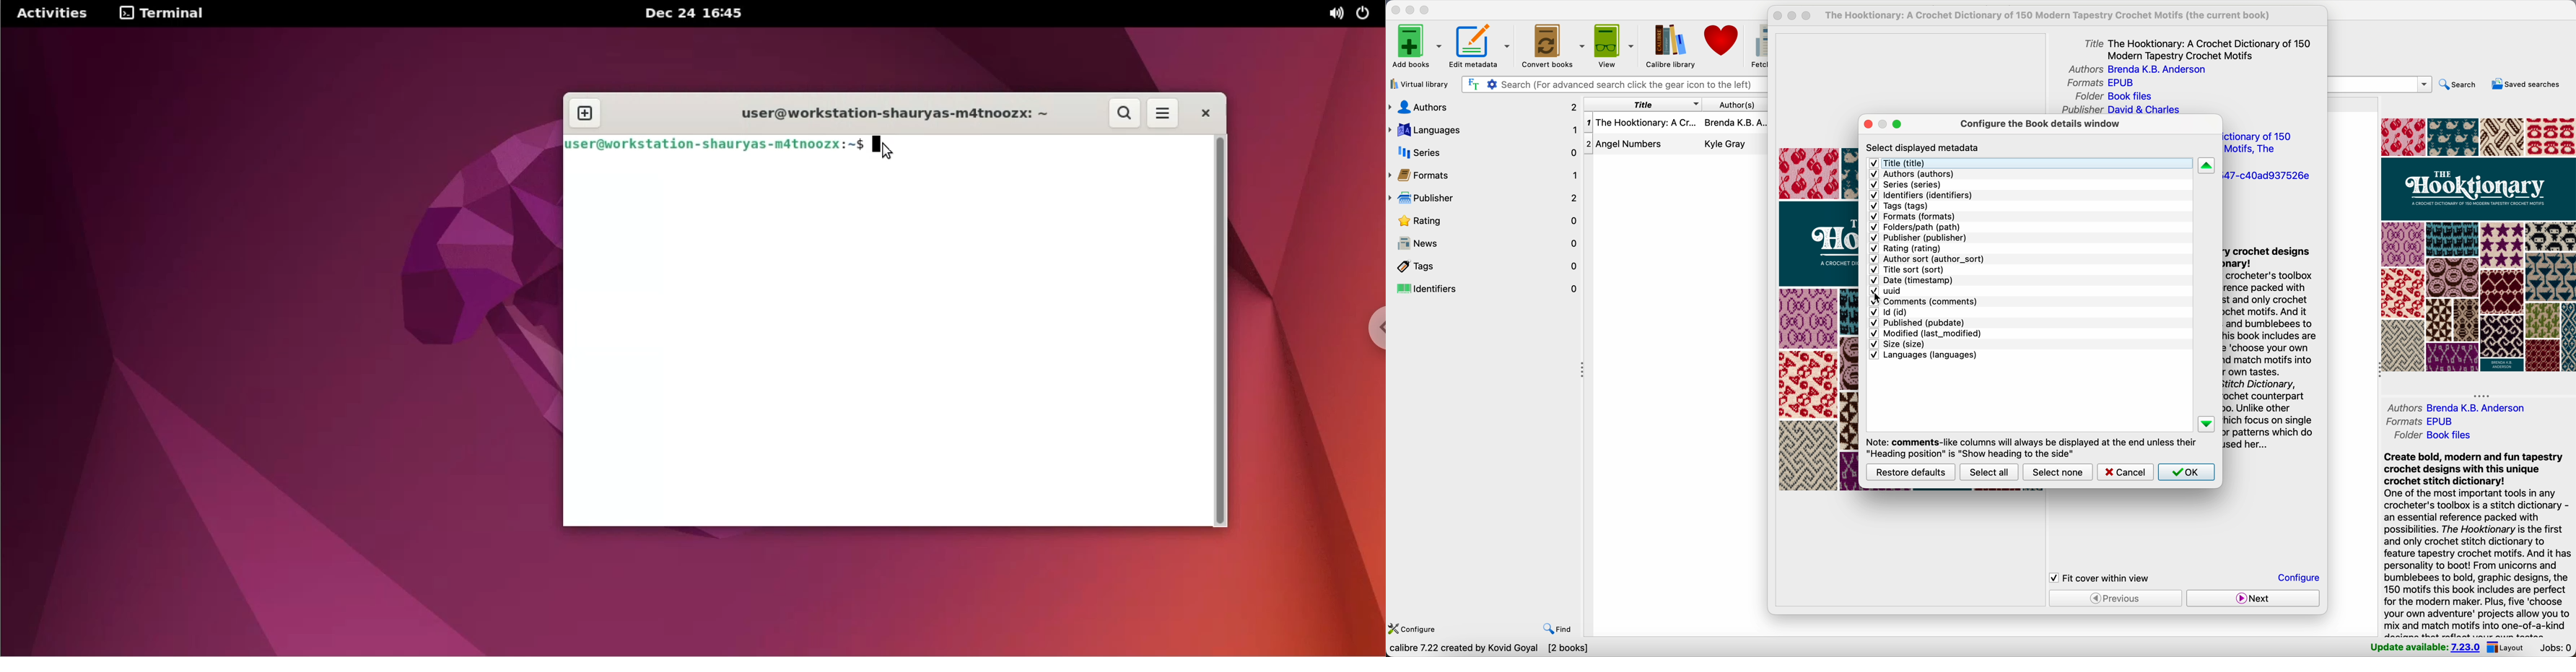 This screenshot has height=672, width=2576. What do you see at coordinates (1416, 47) in the screenshot?
I see `add books` at bounding box center [1416, 47].